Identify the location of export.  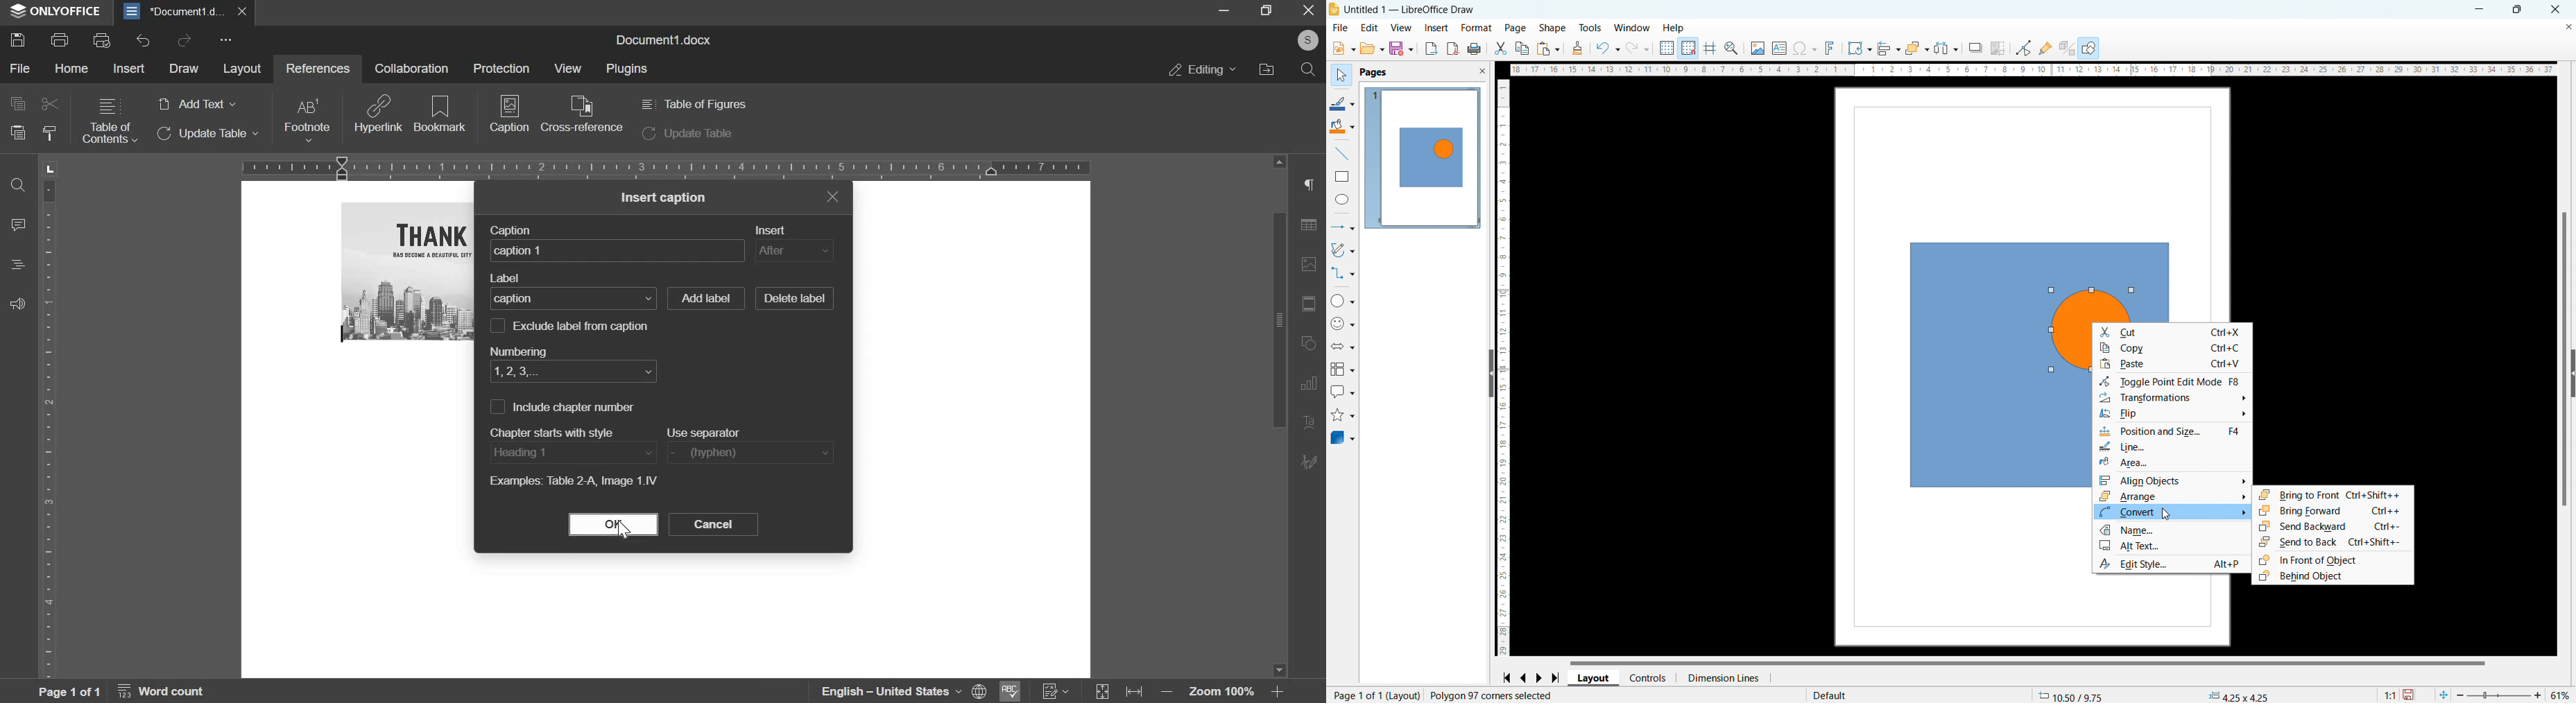
(1432, 49).